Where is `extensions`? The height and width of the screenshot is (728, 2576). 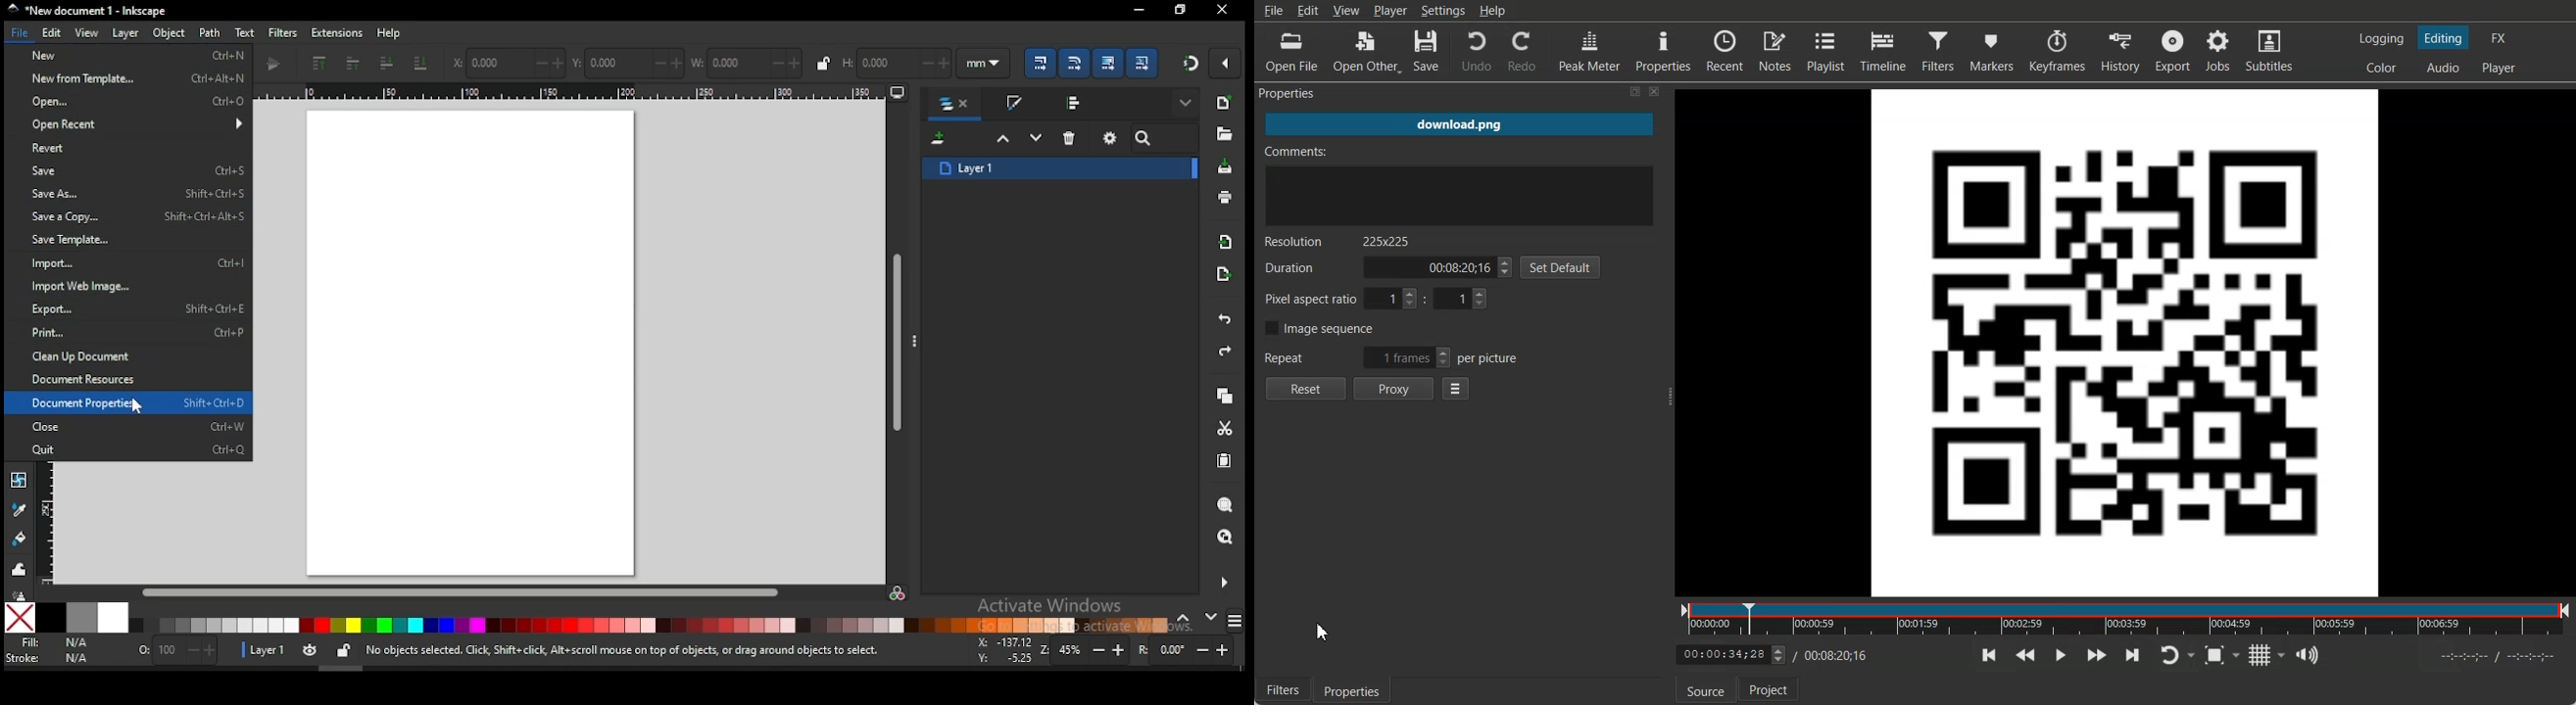
extensions is located at coordinates (337, 33).